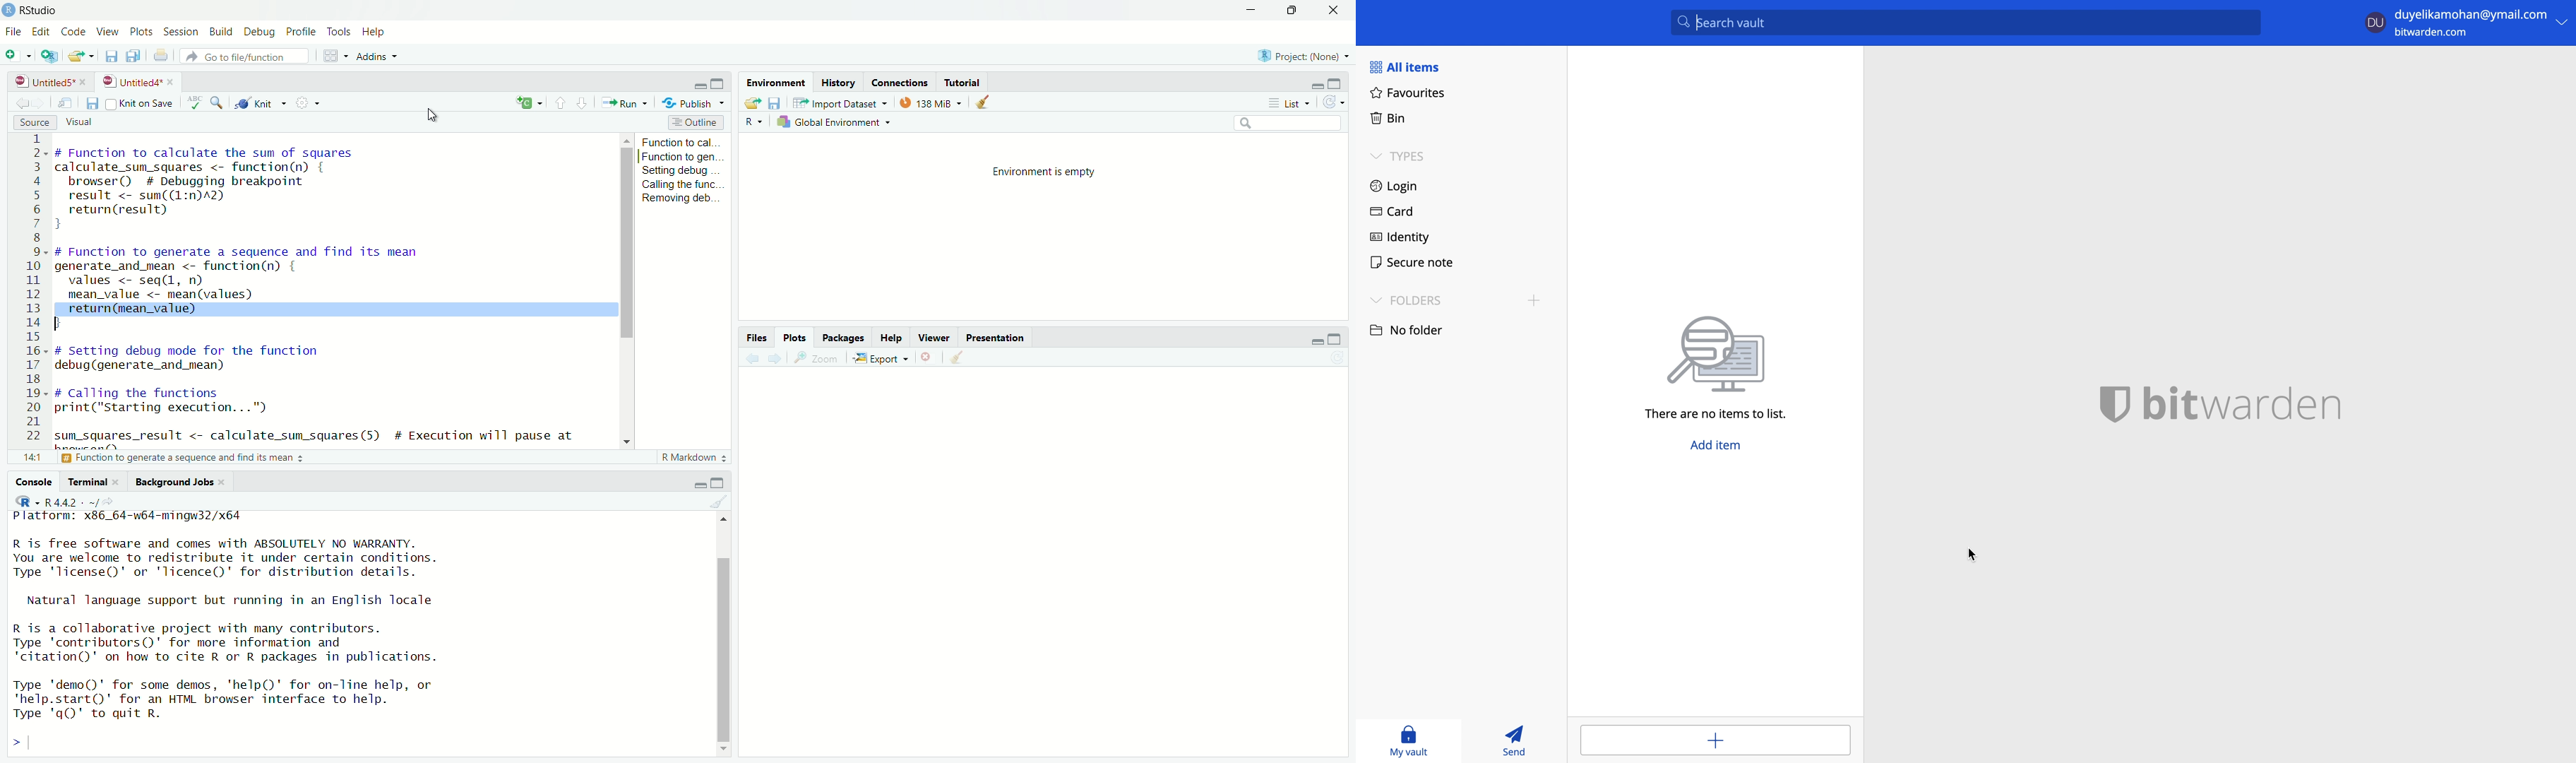 The image size is (2576, 784). What do you see at coordinates (246, 55) in the screenshot?
I see `go to file/function` at bounding box center [246, 55].